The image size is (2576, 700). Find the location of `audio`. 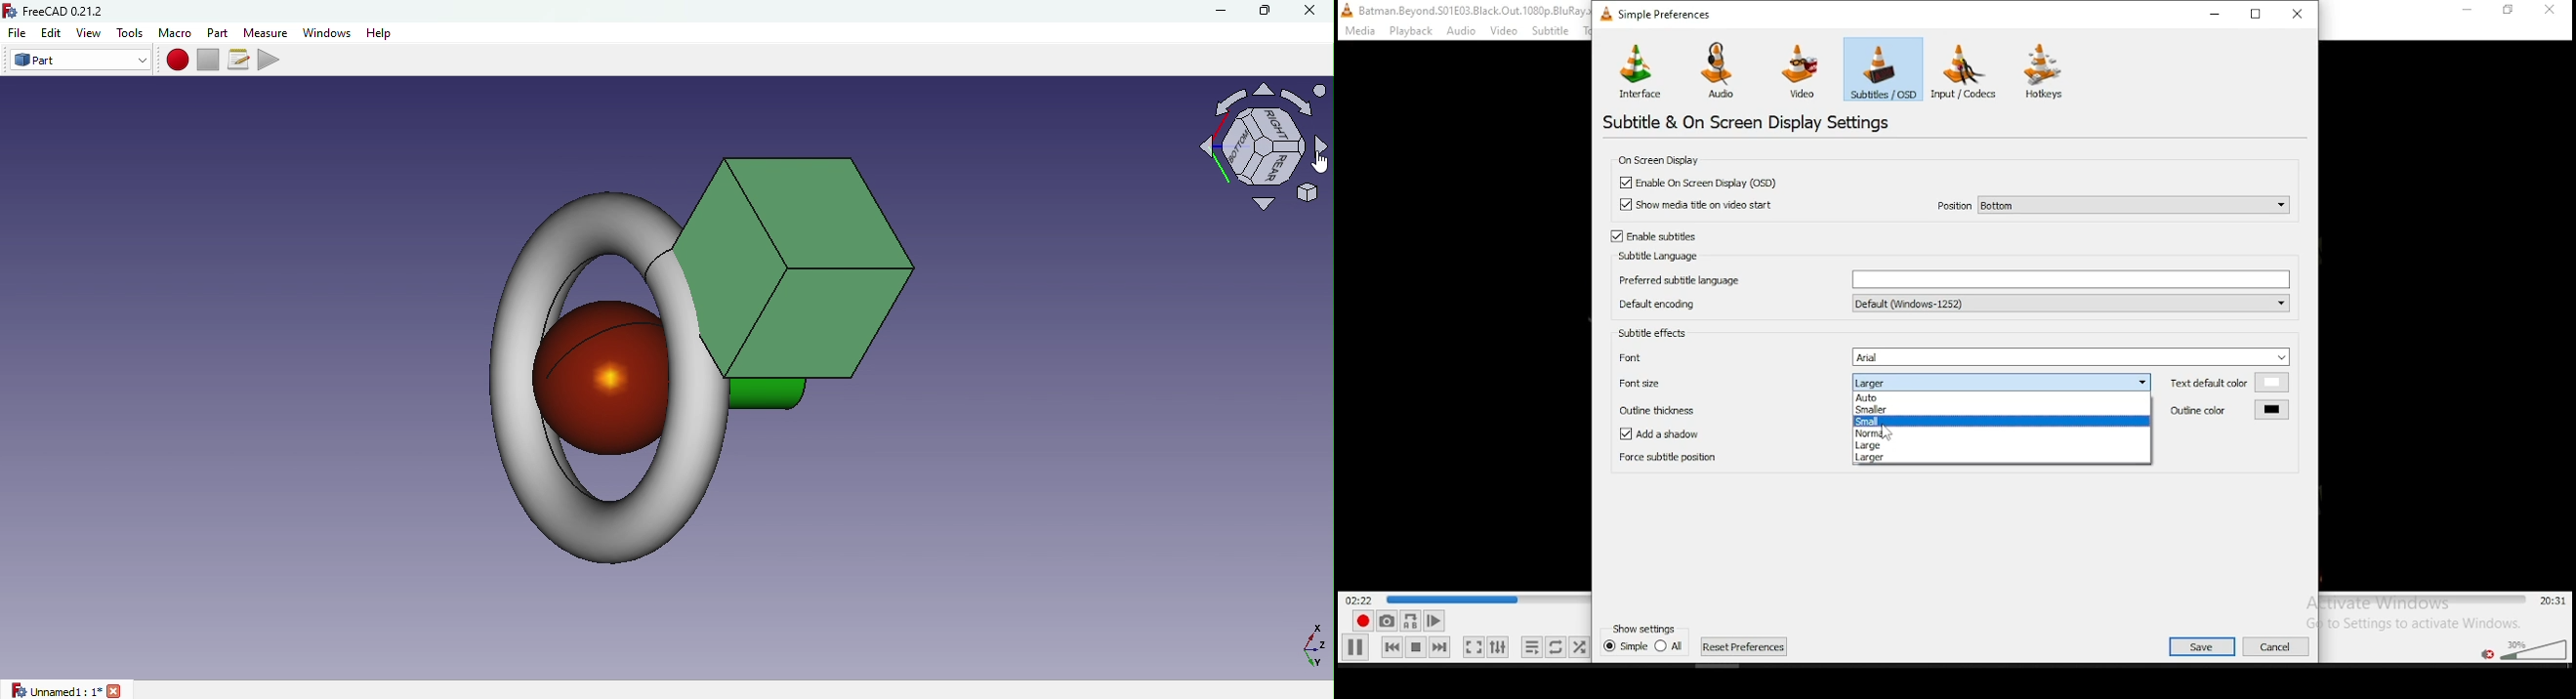

audio is located at coordinates (1722, 70).